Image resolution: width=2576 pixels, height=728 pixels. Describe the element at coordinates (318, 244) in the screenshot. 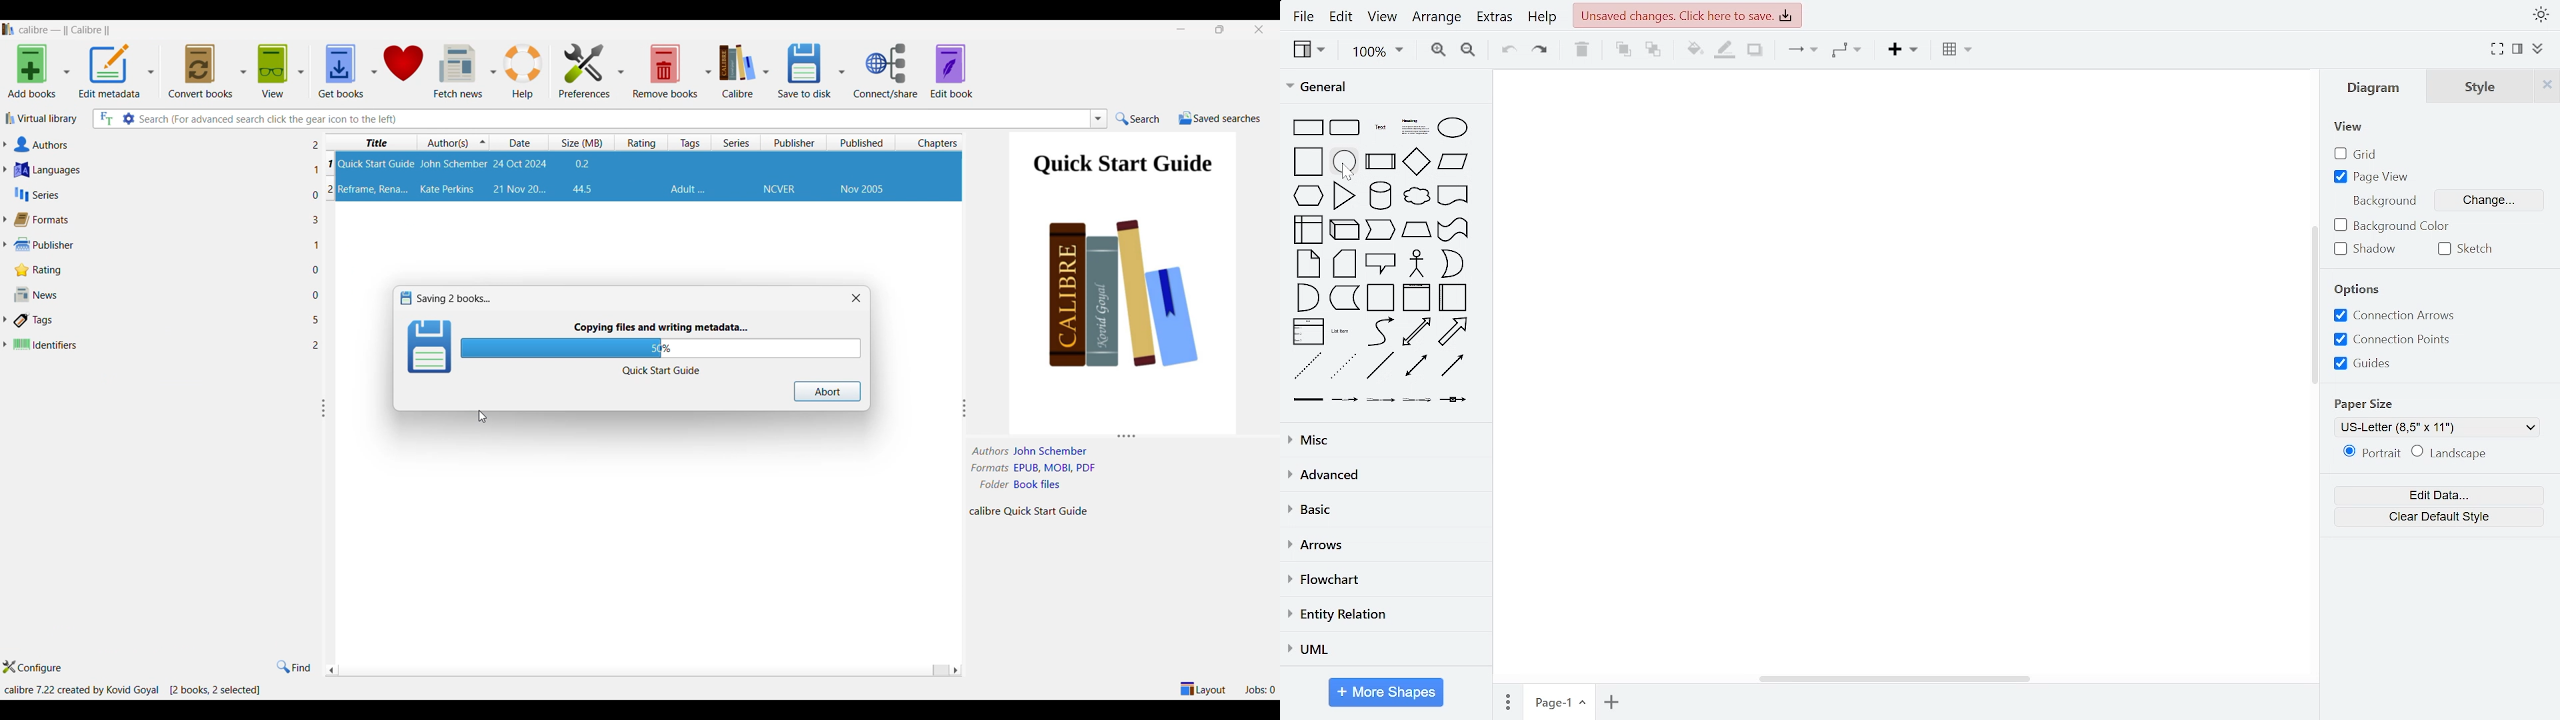

I see `1` at that location.